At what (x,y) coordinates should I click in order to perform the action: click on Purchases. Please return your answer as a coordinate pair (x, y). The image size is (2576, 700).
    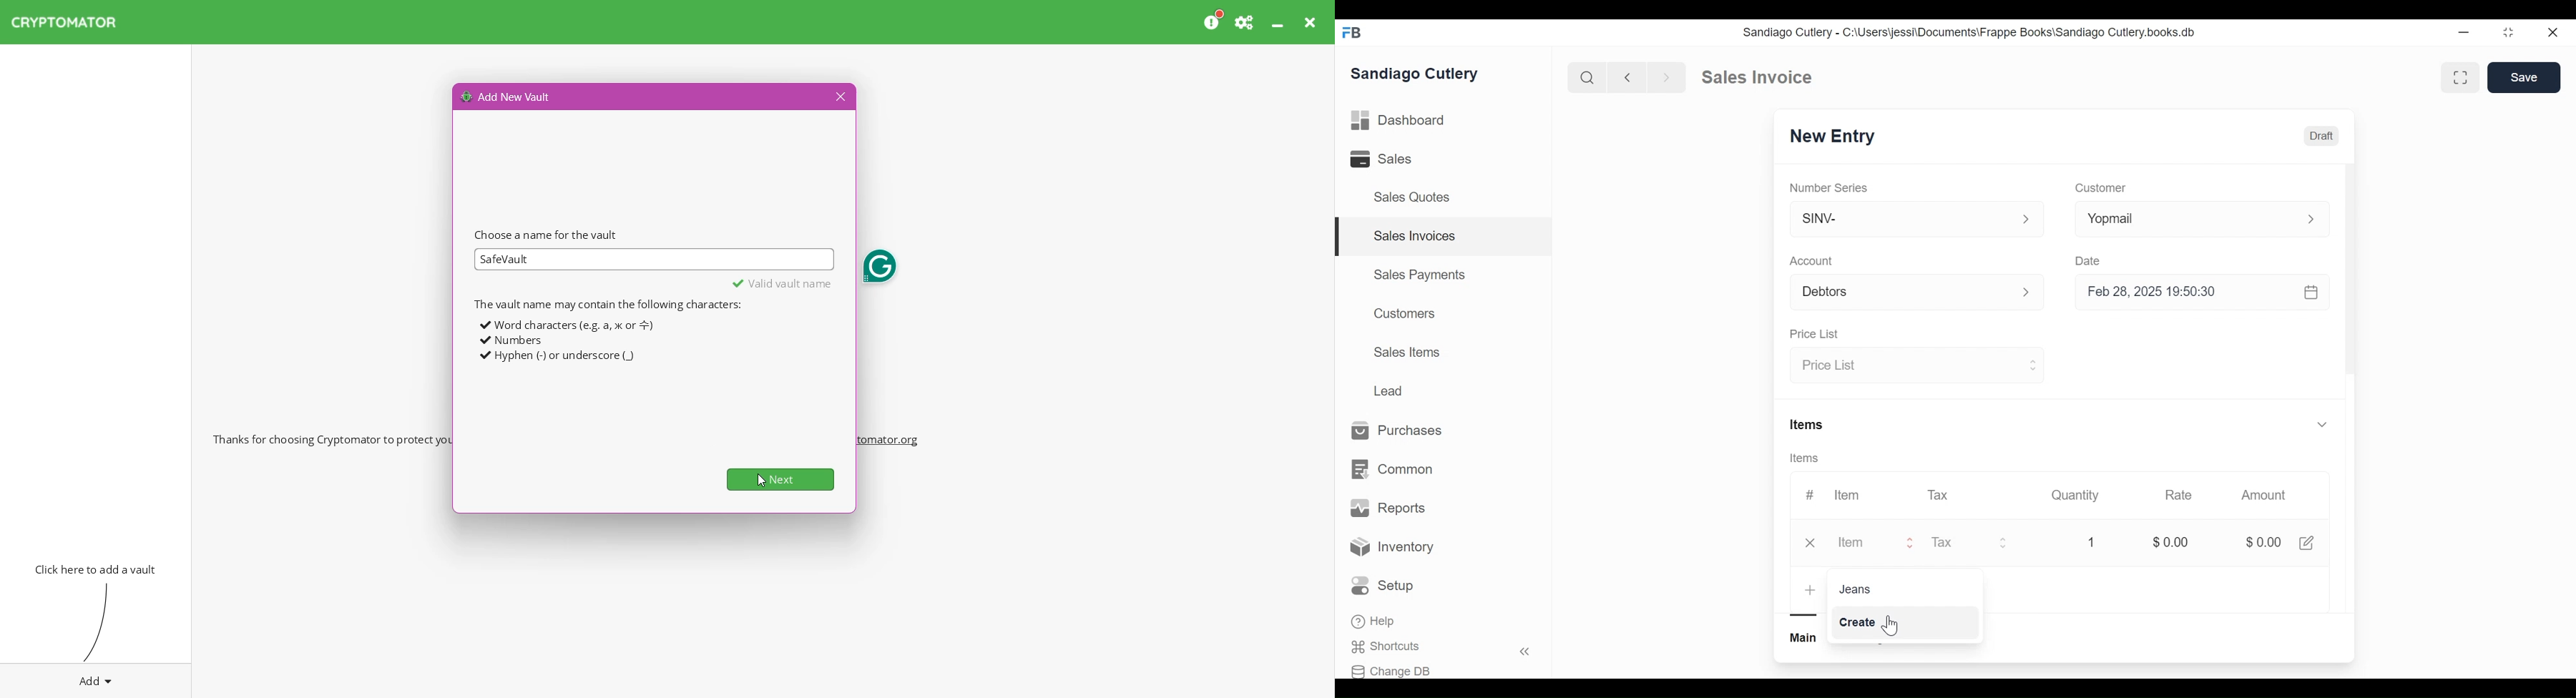
    Looking at the image, I should click on (1403, 431).